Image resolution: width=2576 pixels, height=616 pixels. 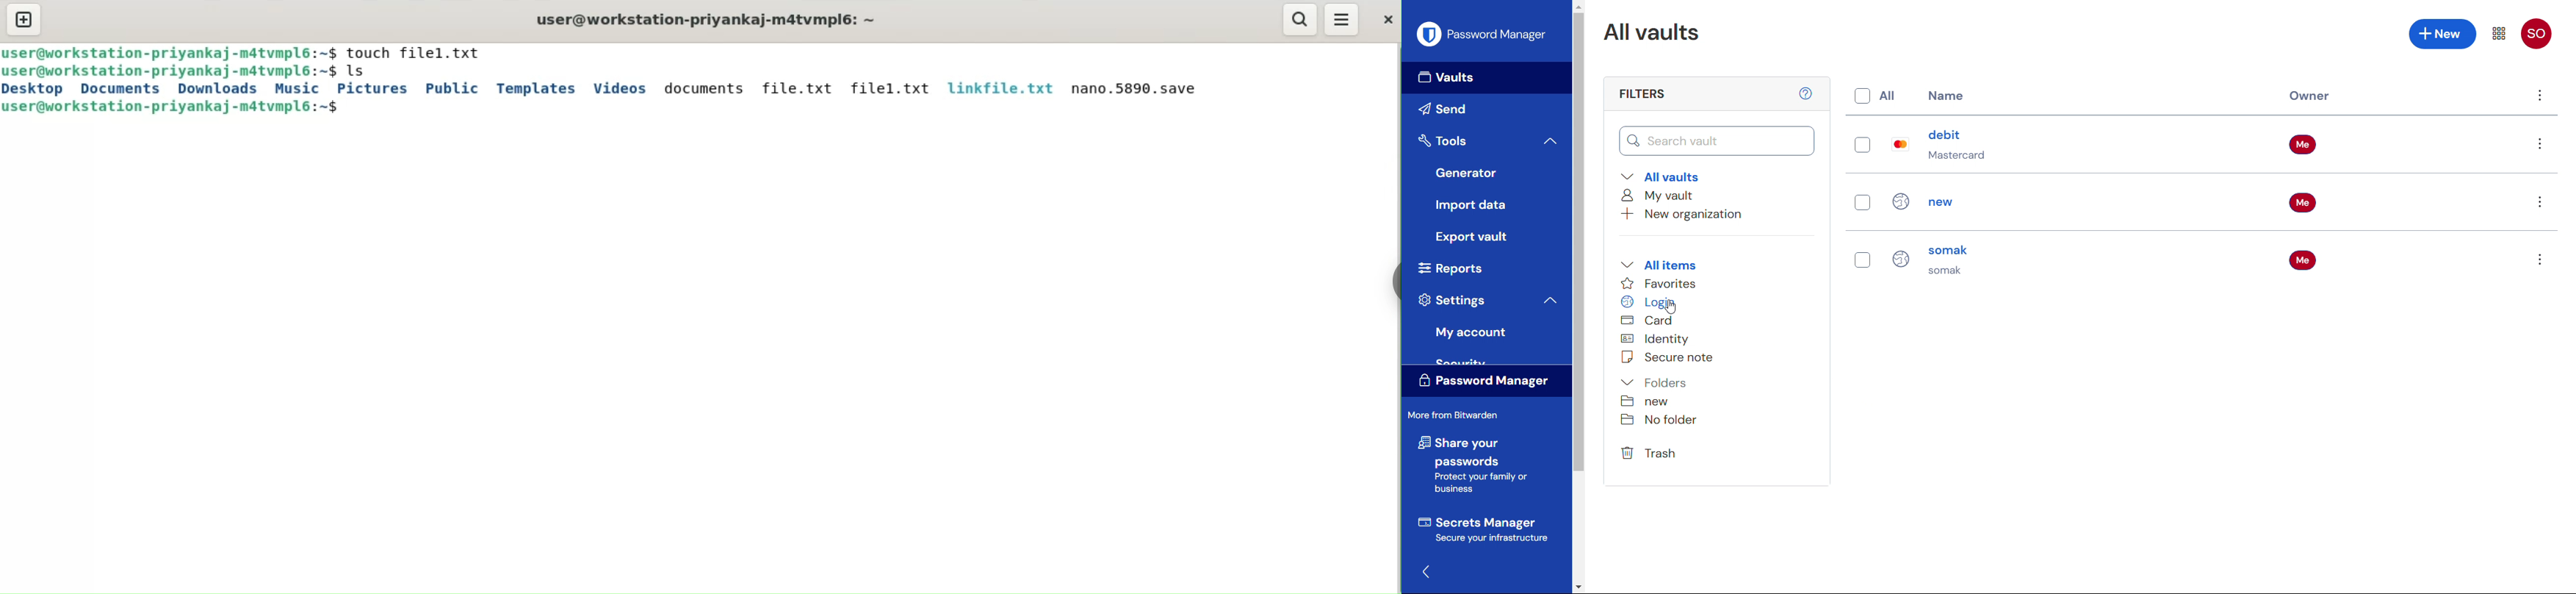 What do you see at coordinates (1671, 307) in the screenshot?
I see `Cursor ` at bounding box center [1671, 307].